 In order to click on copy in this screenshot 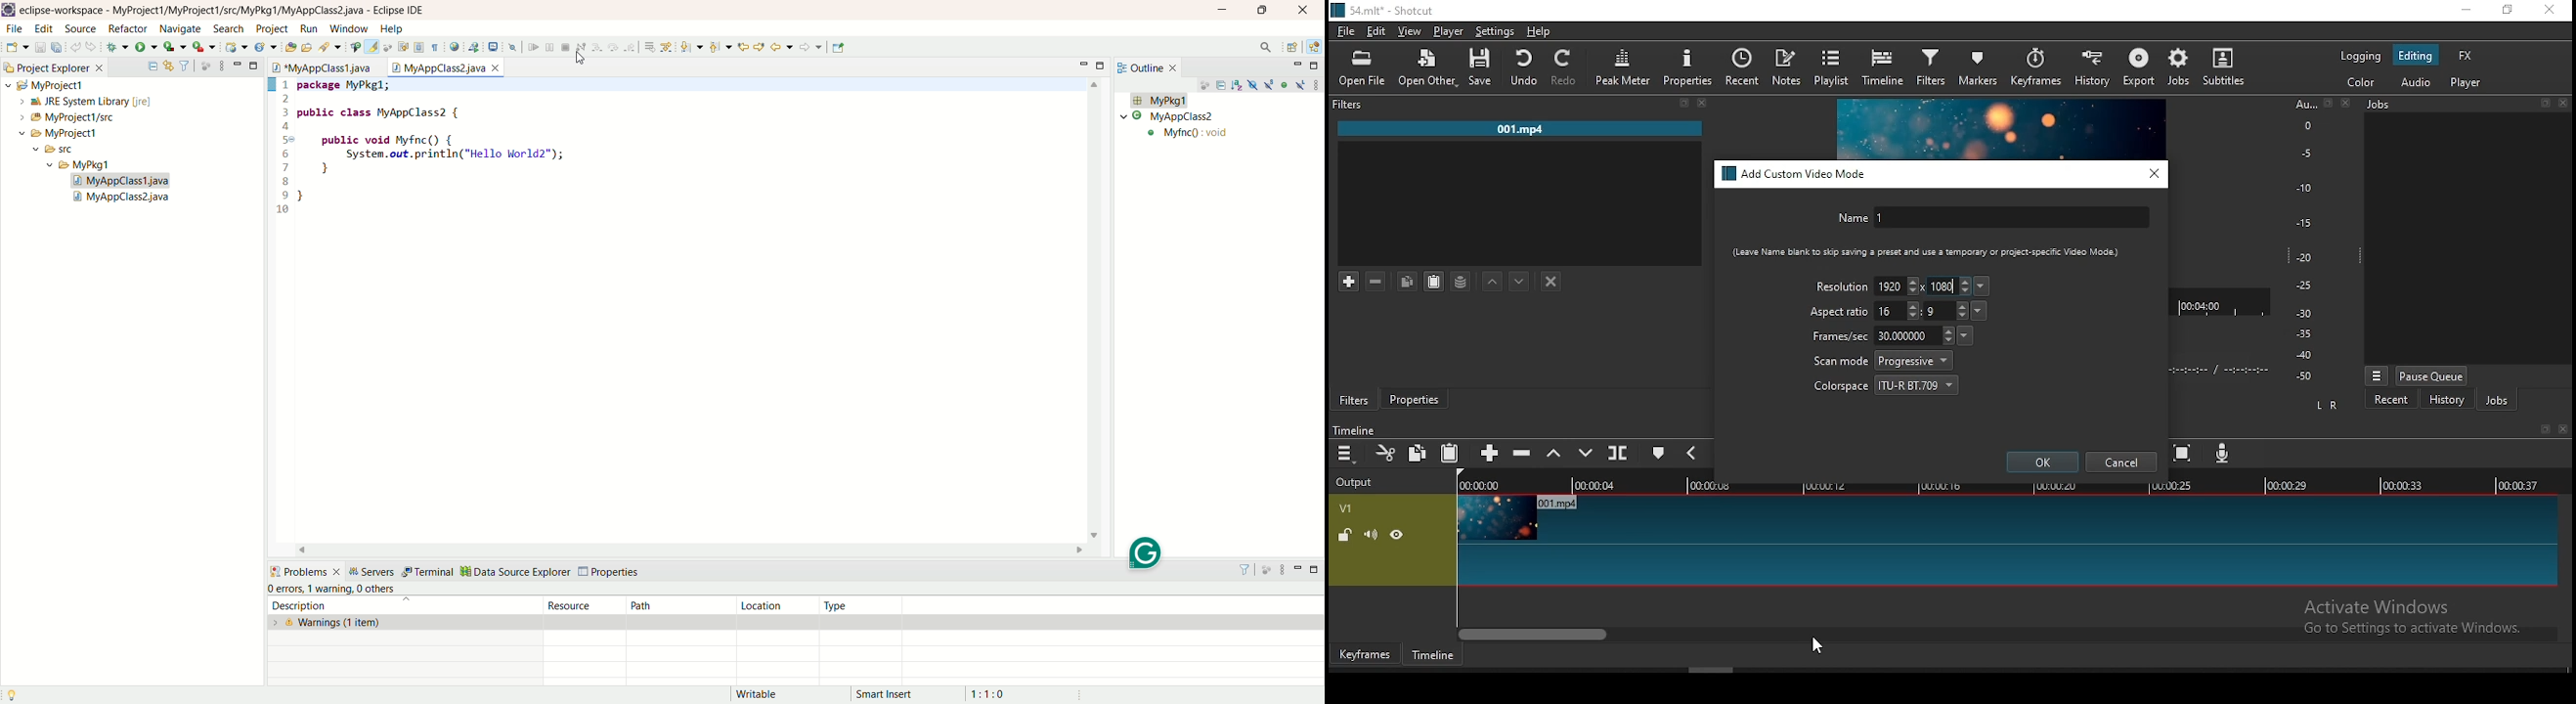, I will do `click(1418, 452)`.